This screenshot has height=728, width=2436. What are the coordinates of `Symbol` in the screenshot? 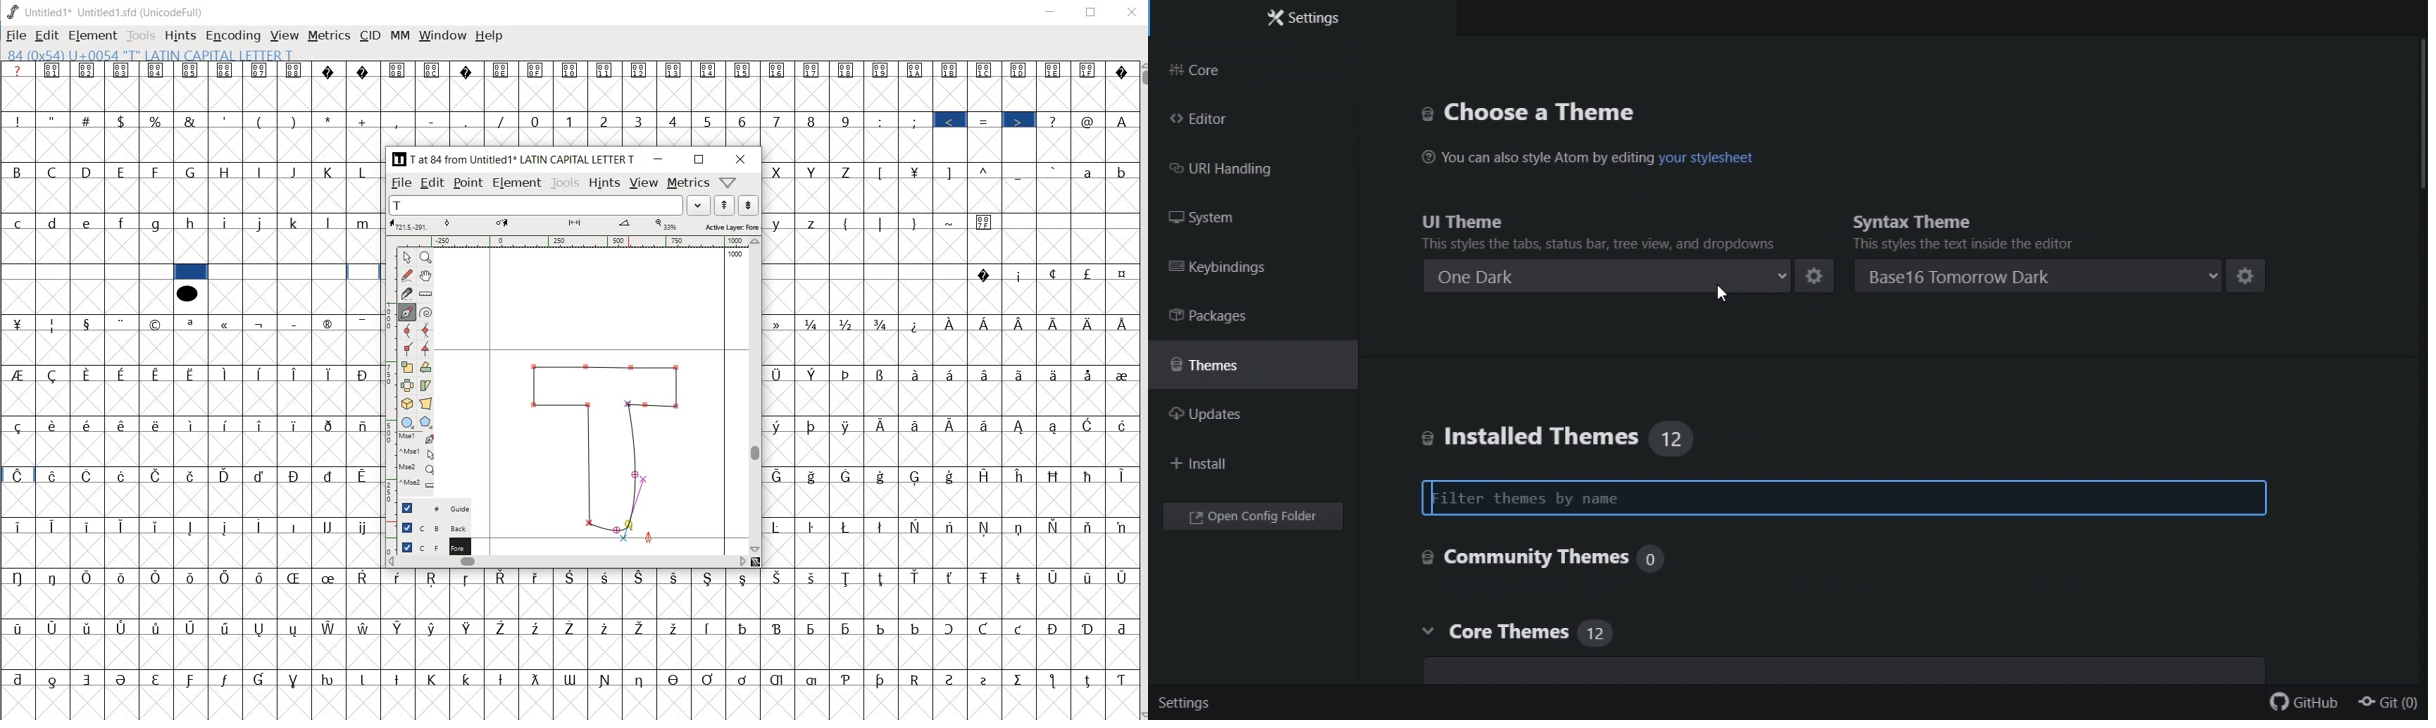 It's located at (228, 476).